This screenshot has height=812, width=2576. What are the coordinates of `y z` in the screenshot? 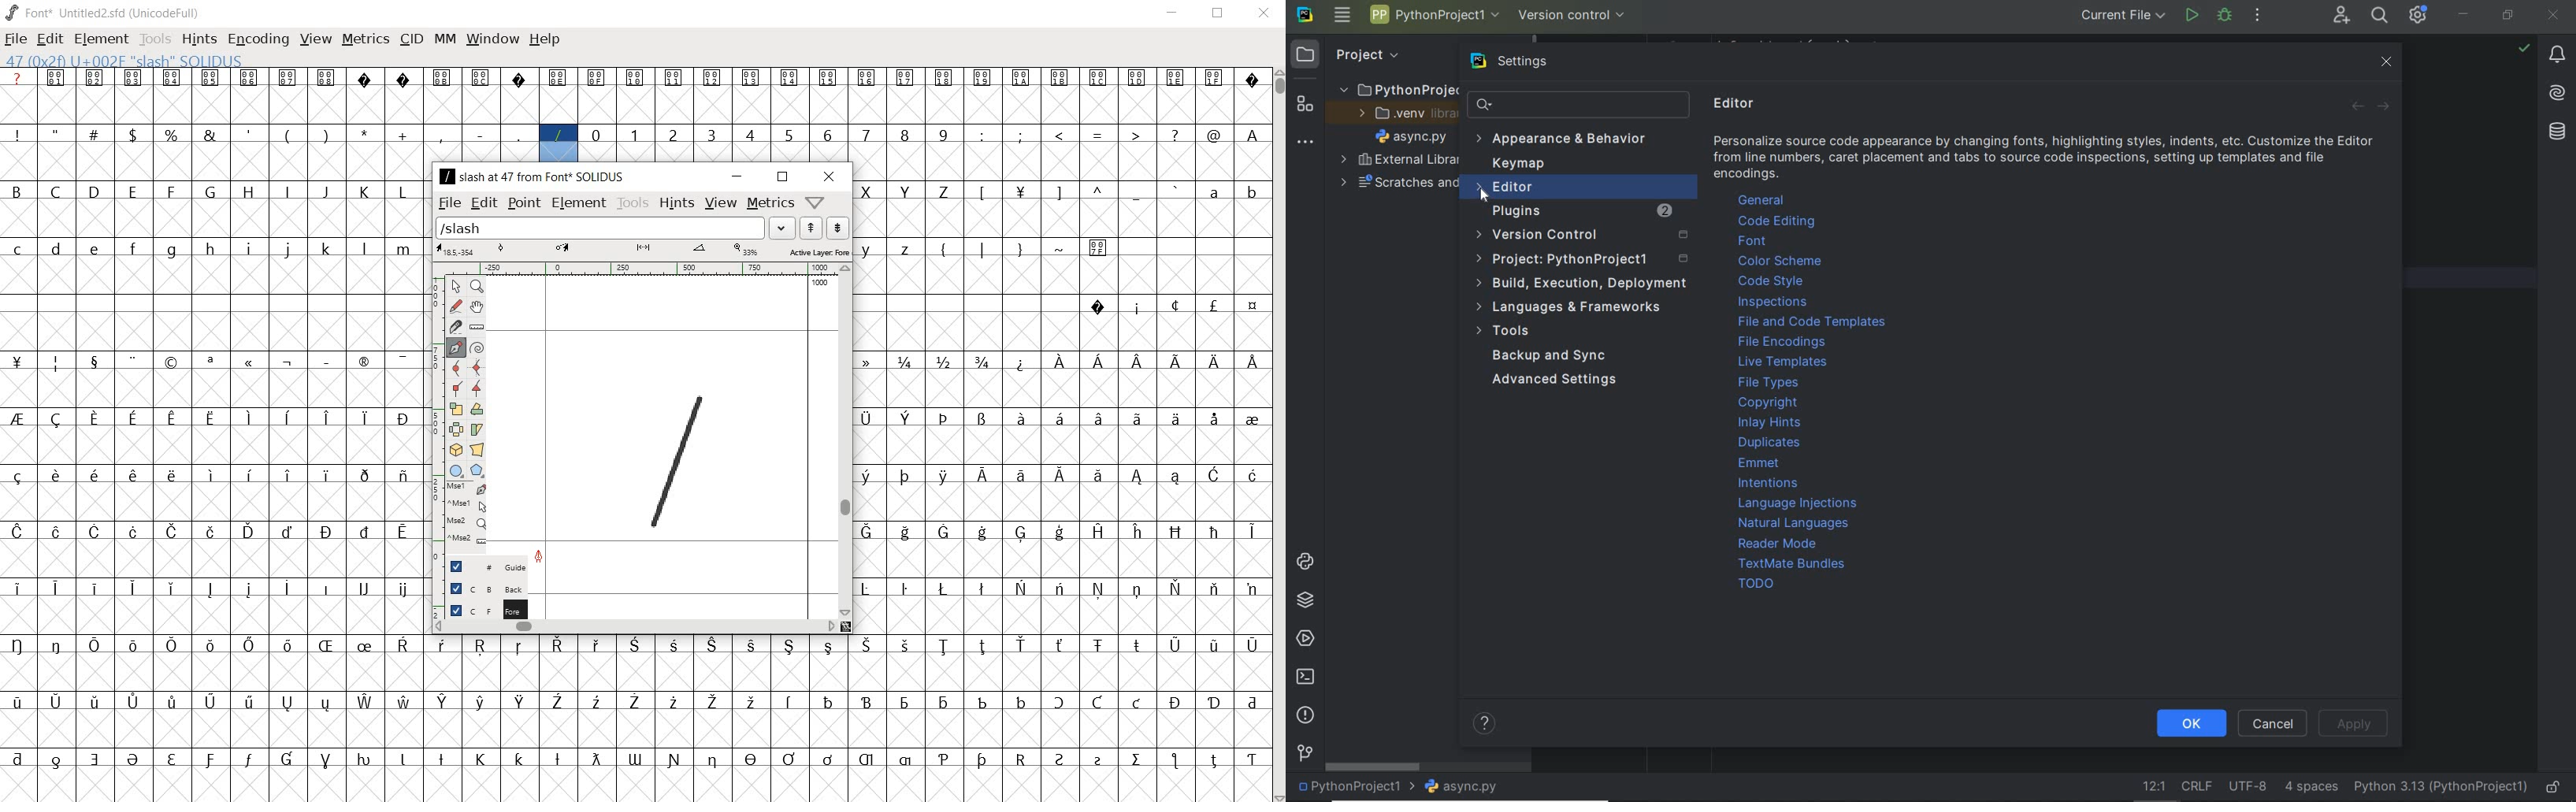 It's located at (889, 249).